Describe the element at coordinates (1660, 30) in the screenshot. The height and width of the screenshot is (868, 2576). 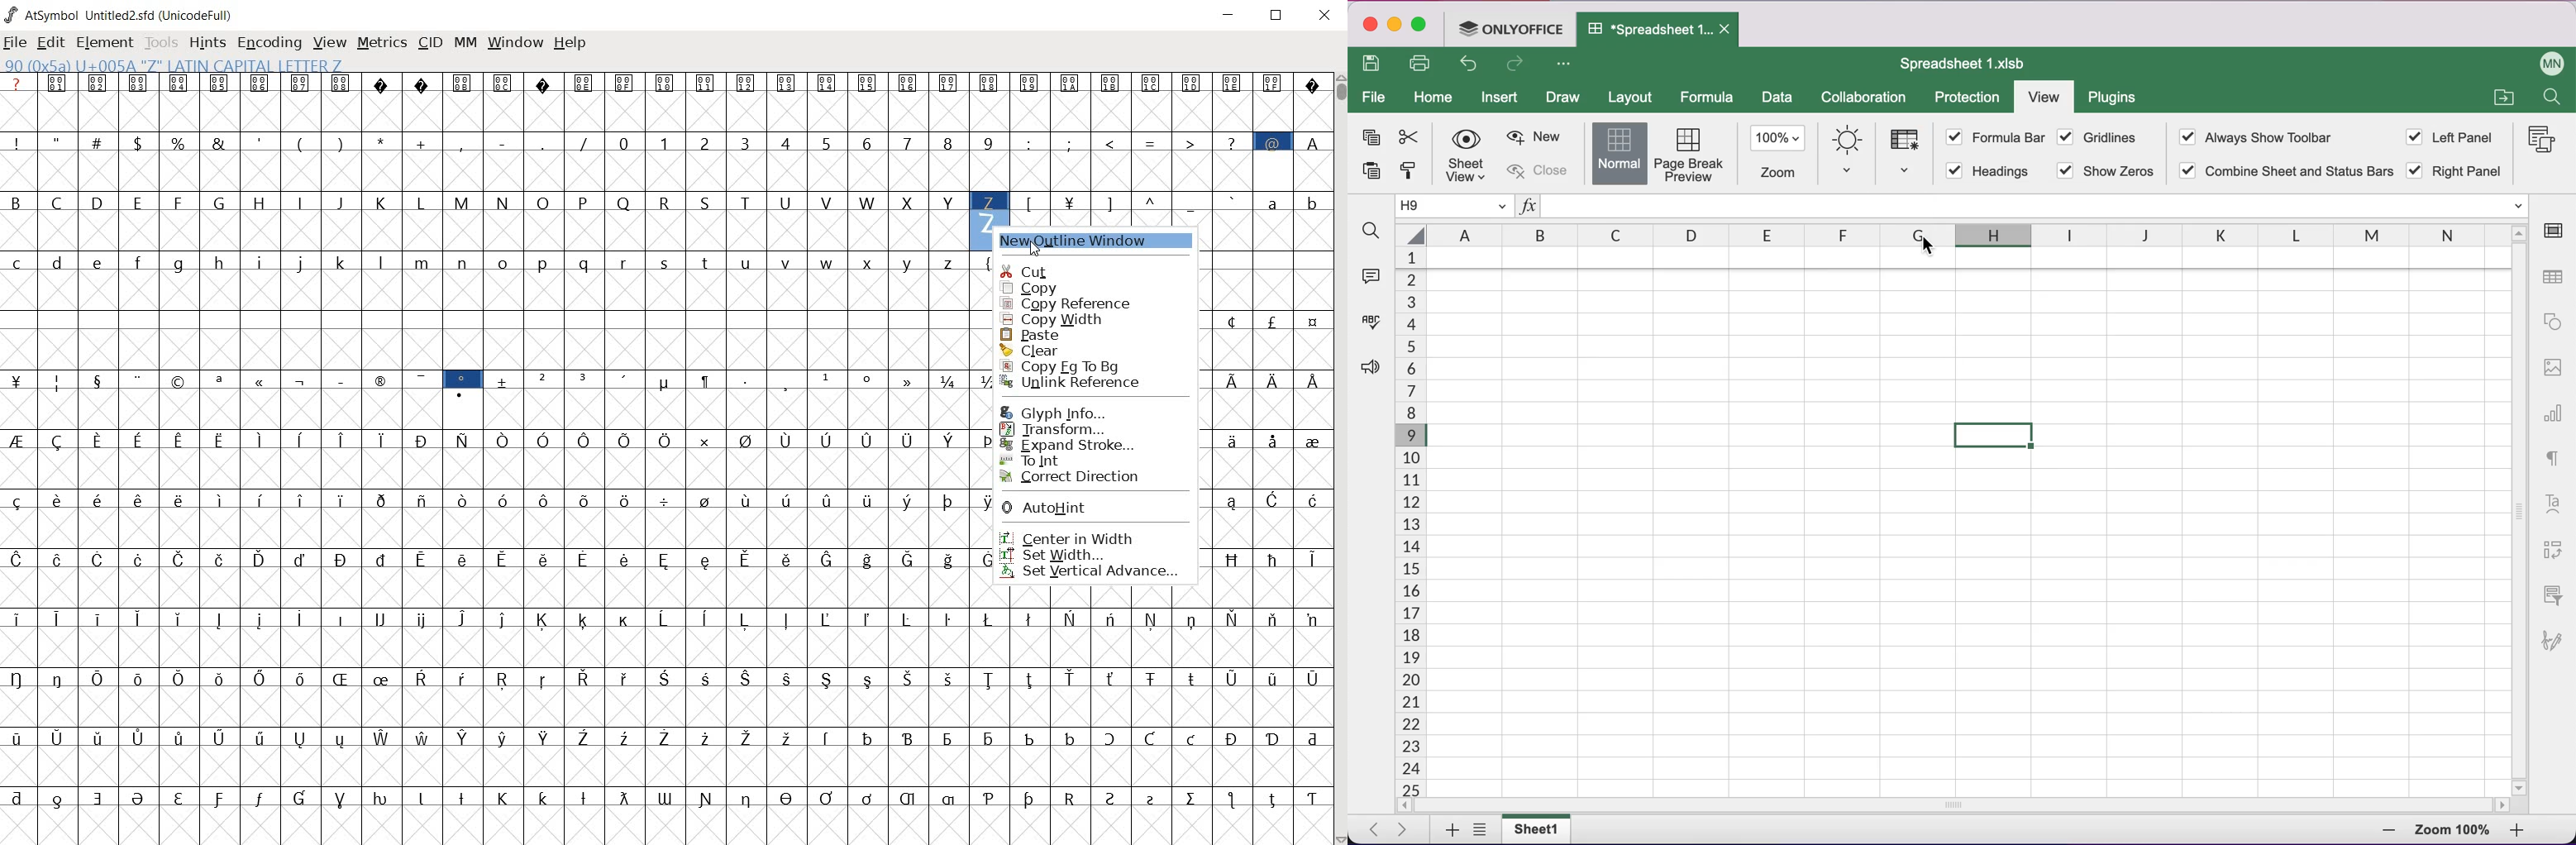
I see `spreadsheet tab` at that location.